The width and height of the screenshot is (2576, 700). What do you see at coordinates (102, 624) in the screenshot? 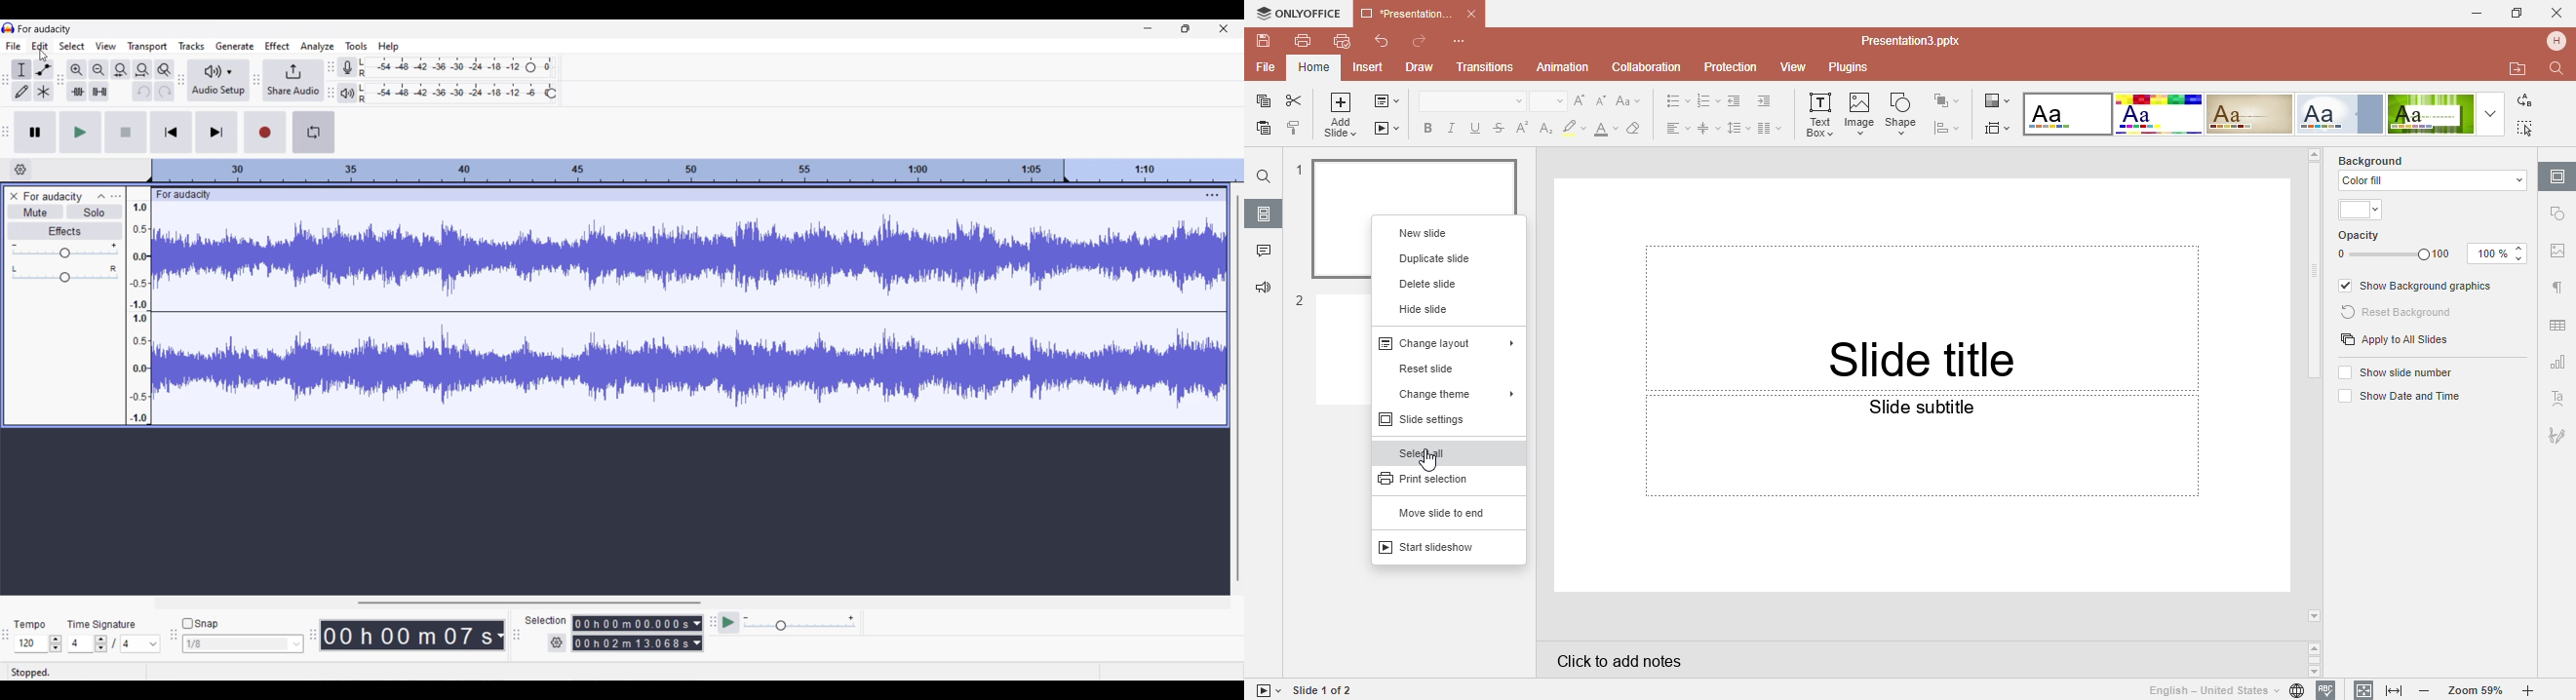
I see `time signature` at bounding box center [102, 624].